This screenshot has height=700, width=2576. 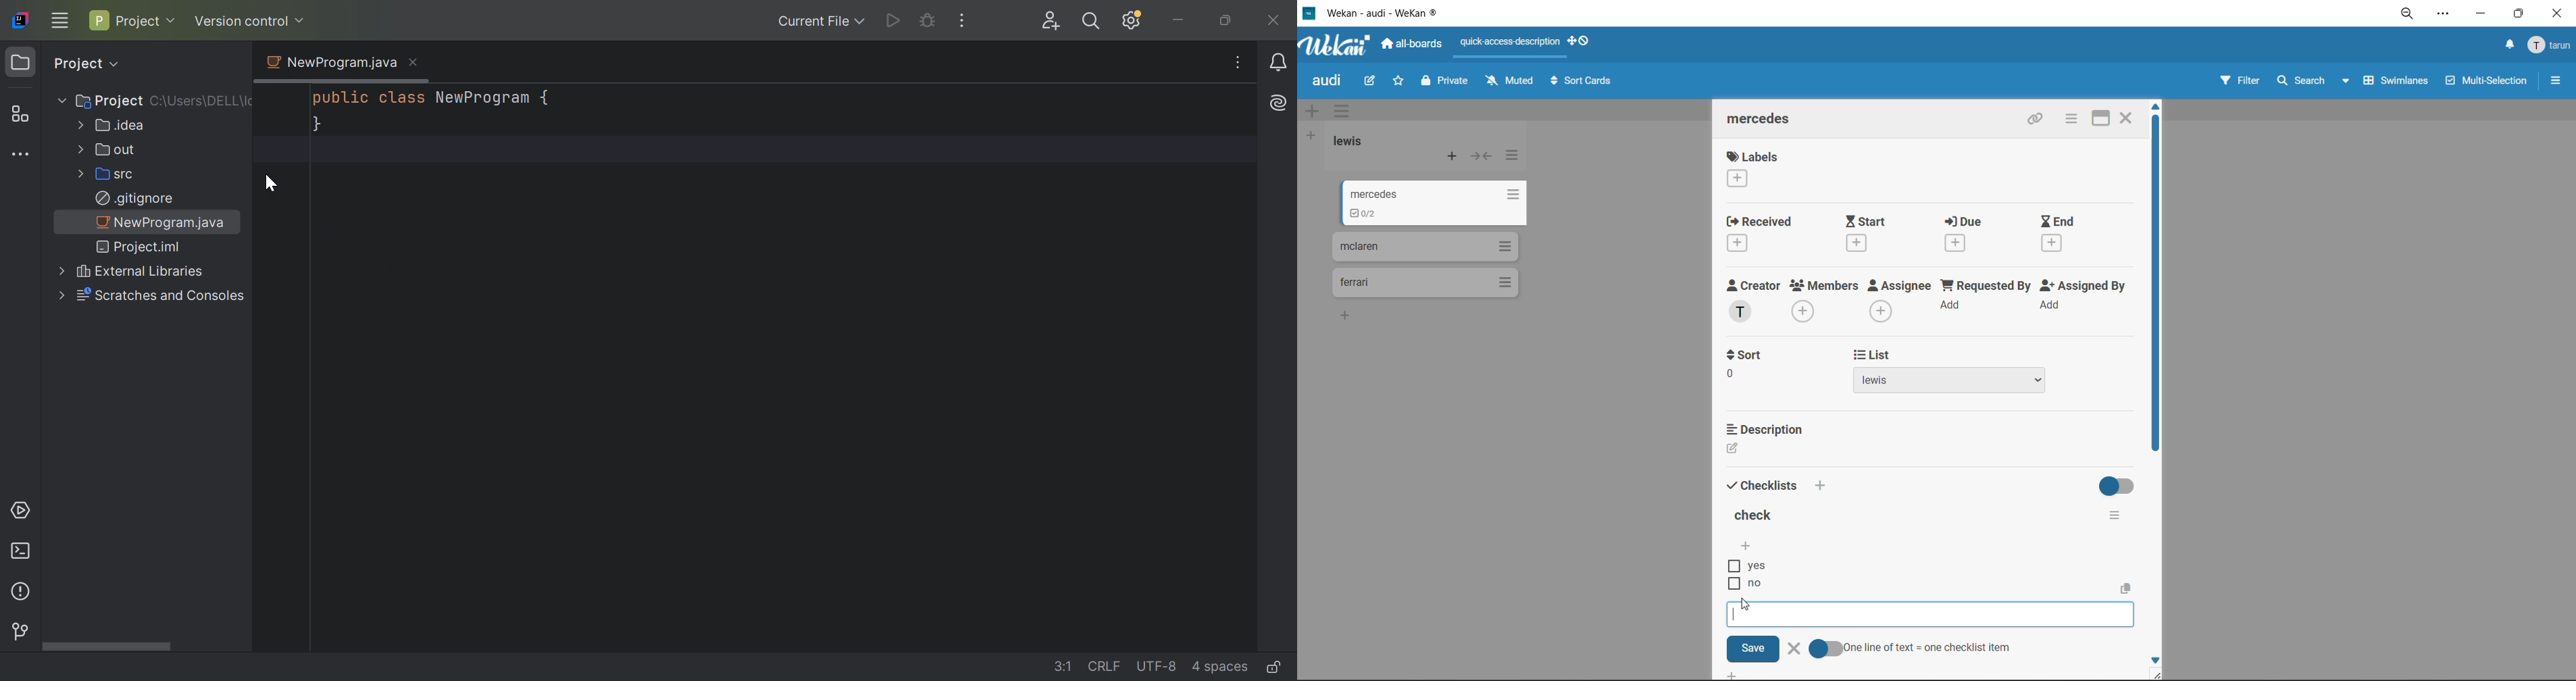 What do you see at coordinates (1156, 666) in the screenshot?
I see `UTF-8` at bounding box center [1156, 666].